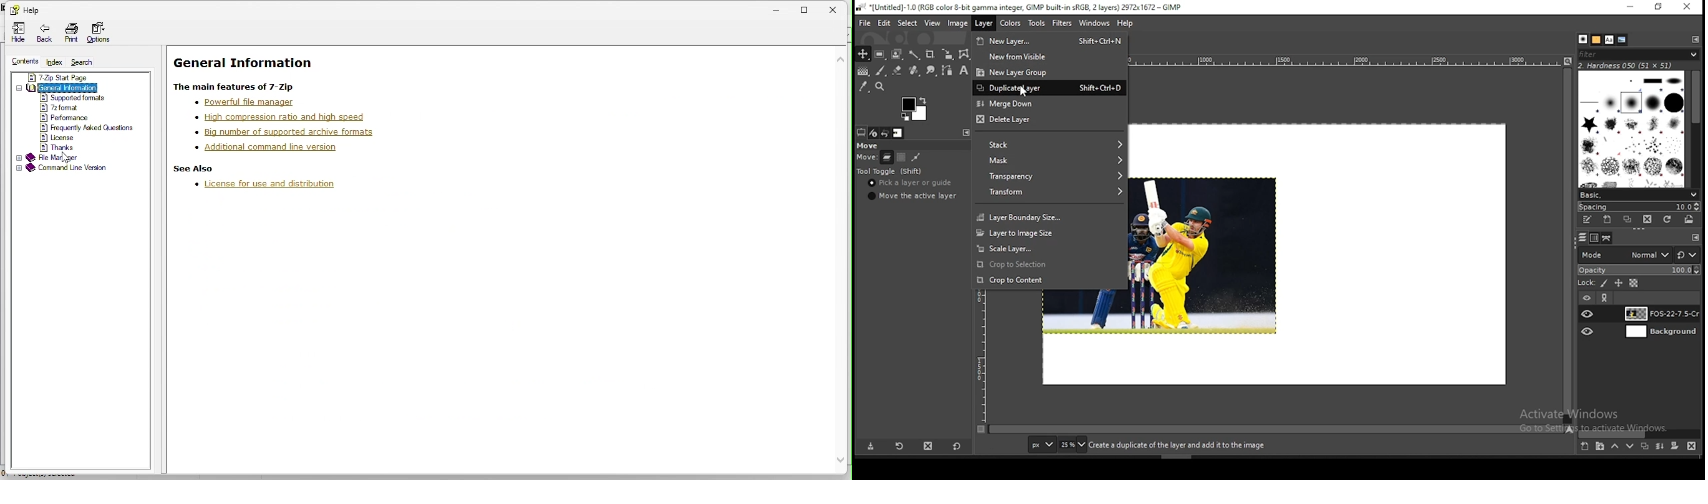  Describe the element at coordinates (1049, 191) in the screenshot. I see `transform` at that location.